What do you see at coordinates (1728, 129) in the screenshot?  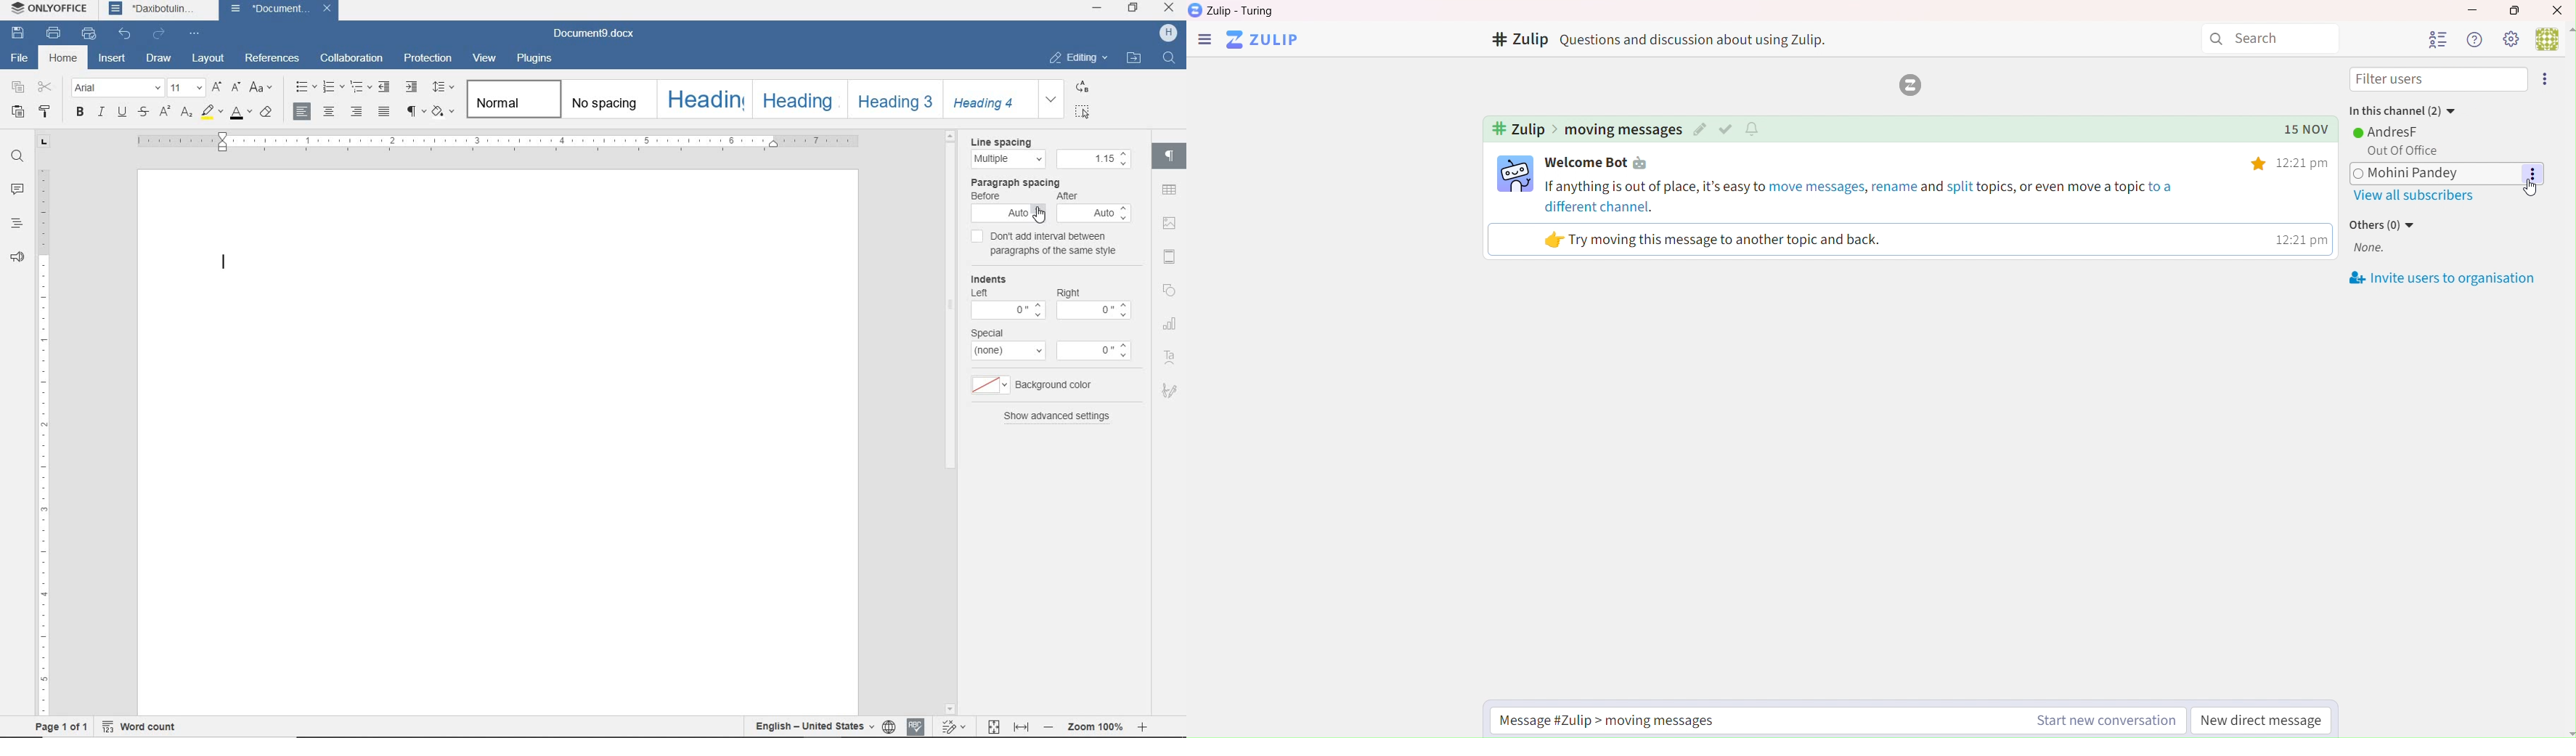 I see `mark` at bounding box center [1728, 129].